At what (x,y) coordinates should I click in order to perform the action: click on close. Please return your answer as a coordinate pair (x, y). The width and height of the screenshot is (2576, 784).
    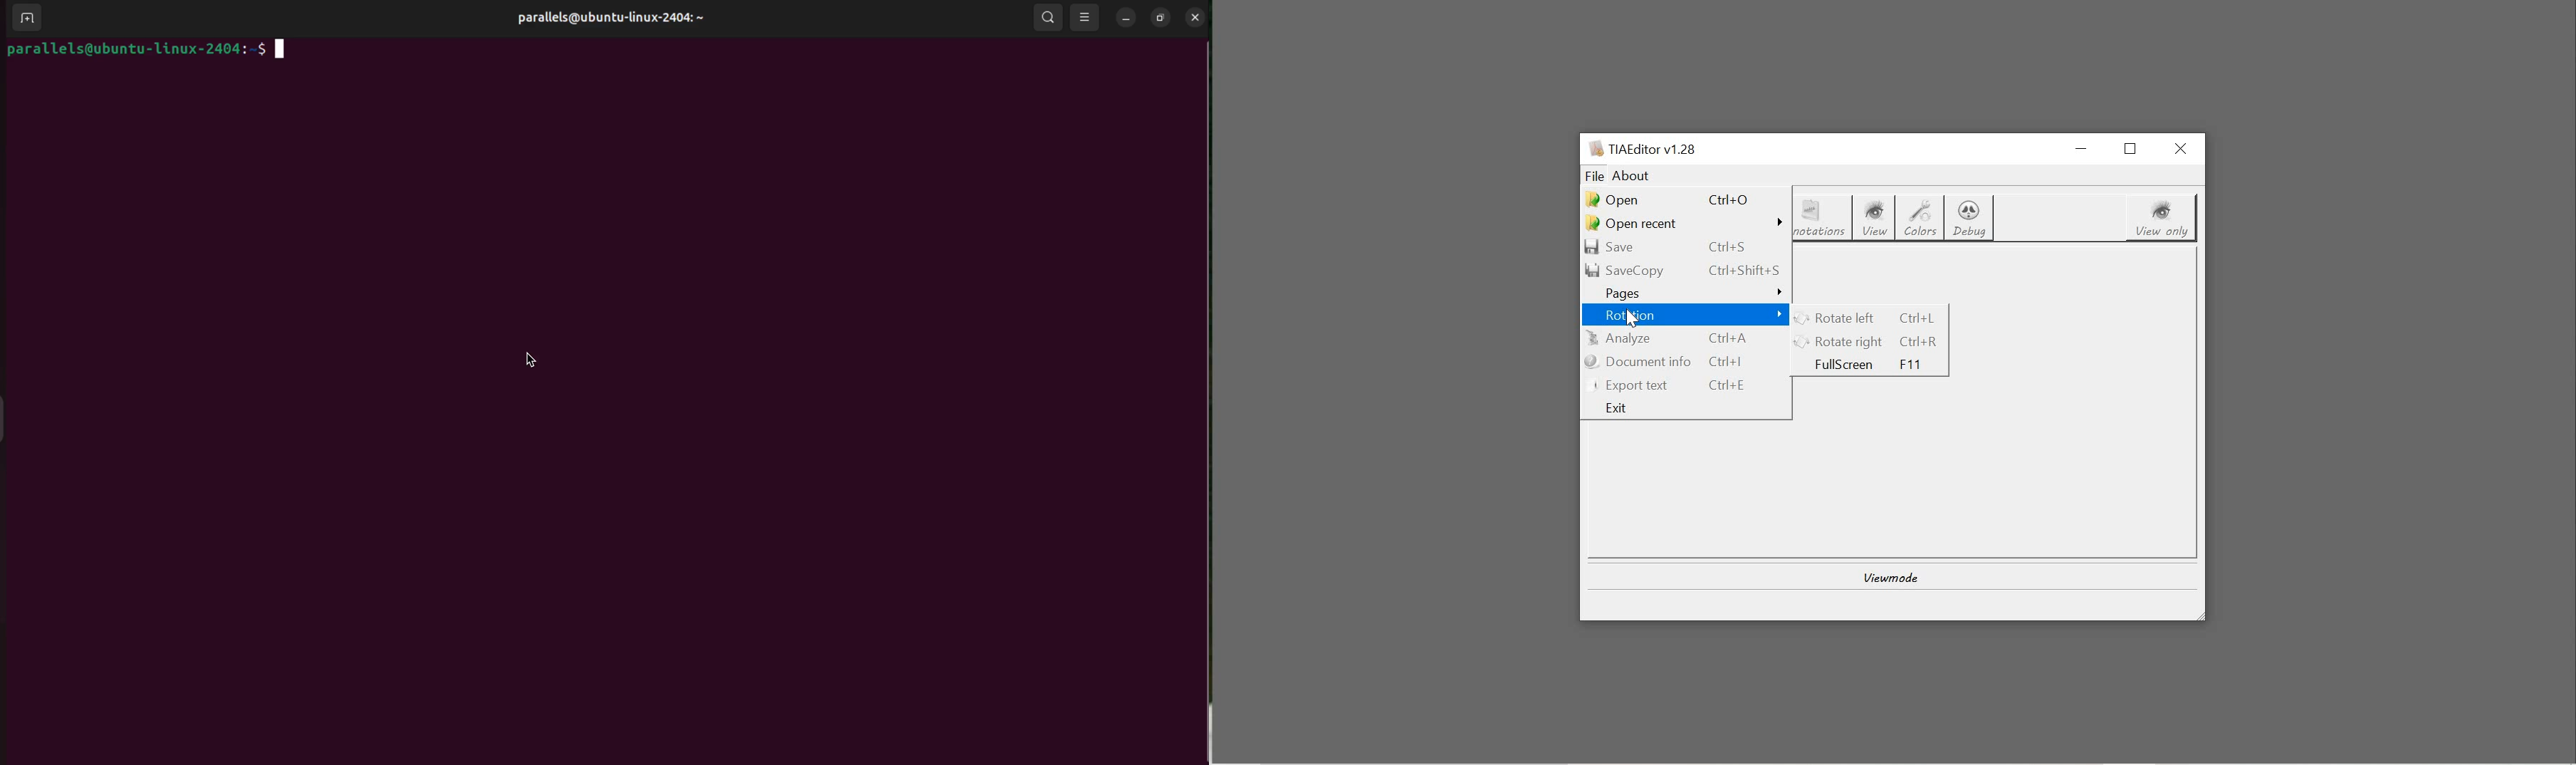
    Looking at the image, I should click on (1193, 17).